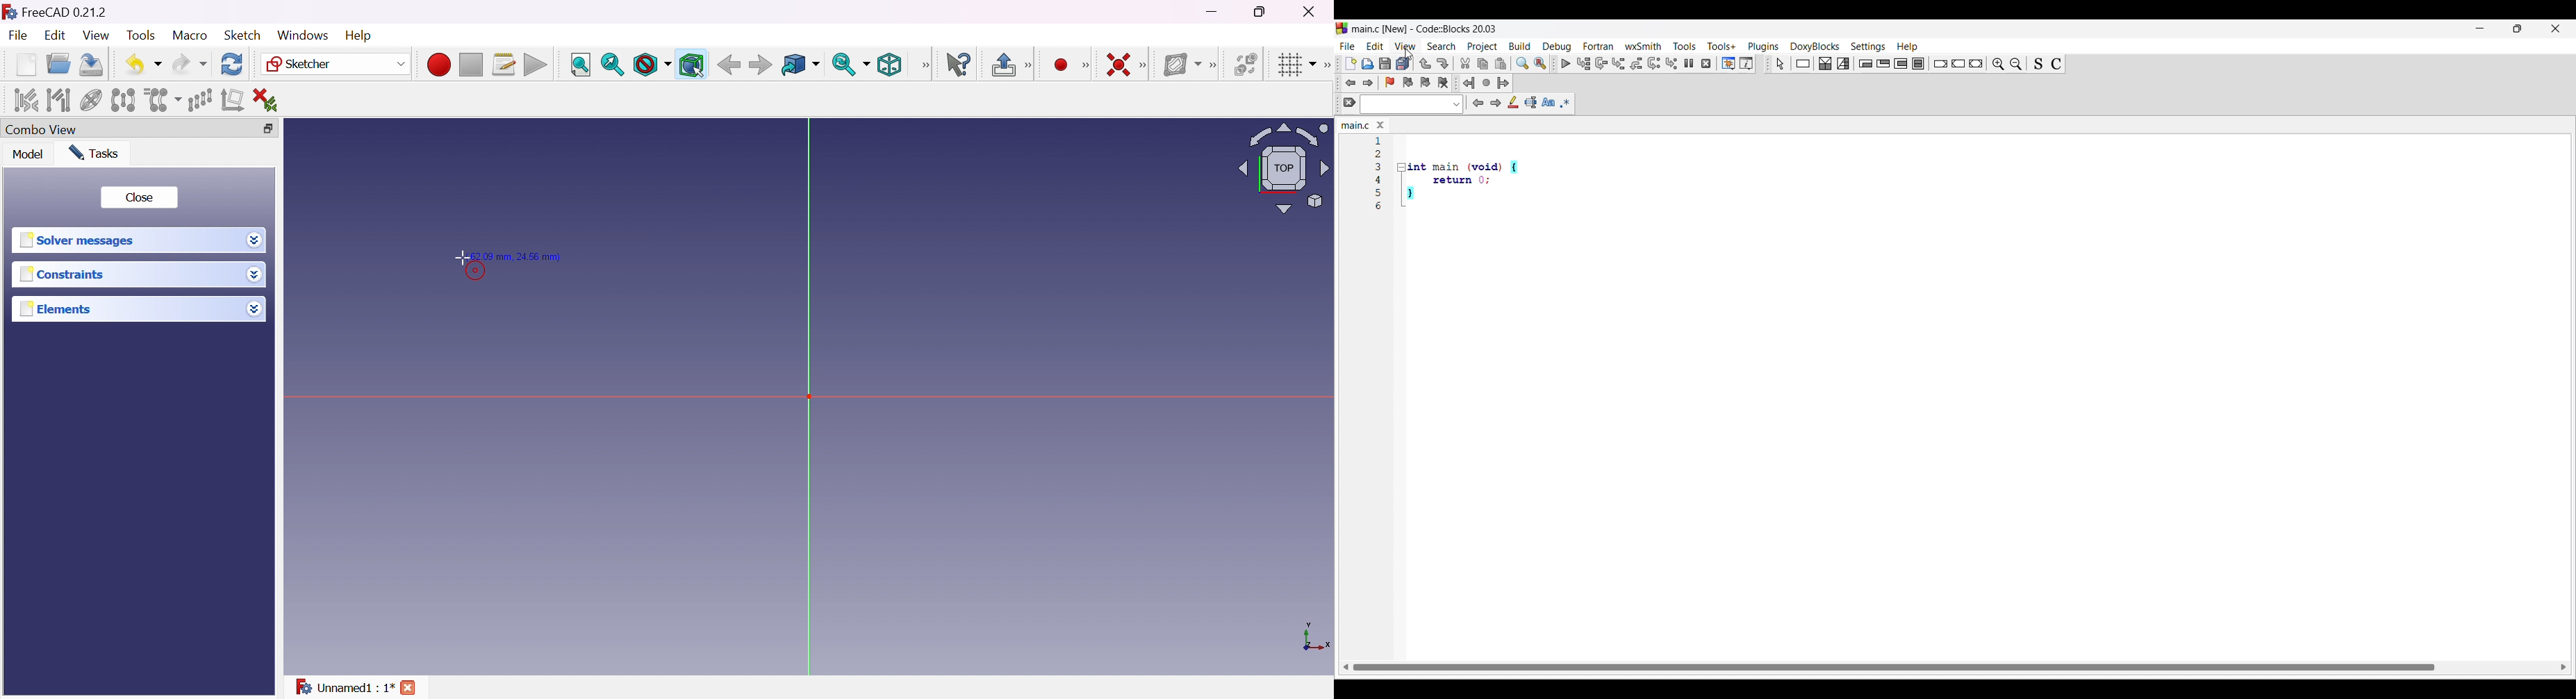  Describe the element at coordinates (1643, 47) in the screenshot. I see `wxSmith menu` at that location.